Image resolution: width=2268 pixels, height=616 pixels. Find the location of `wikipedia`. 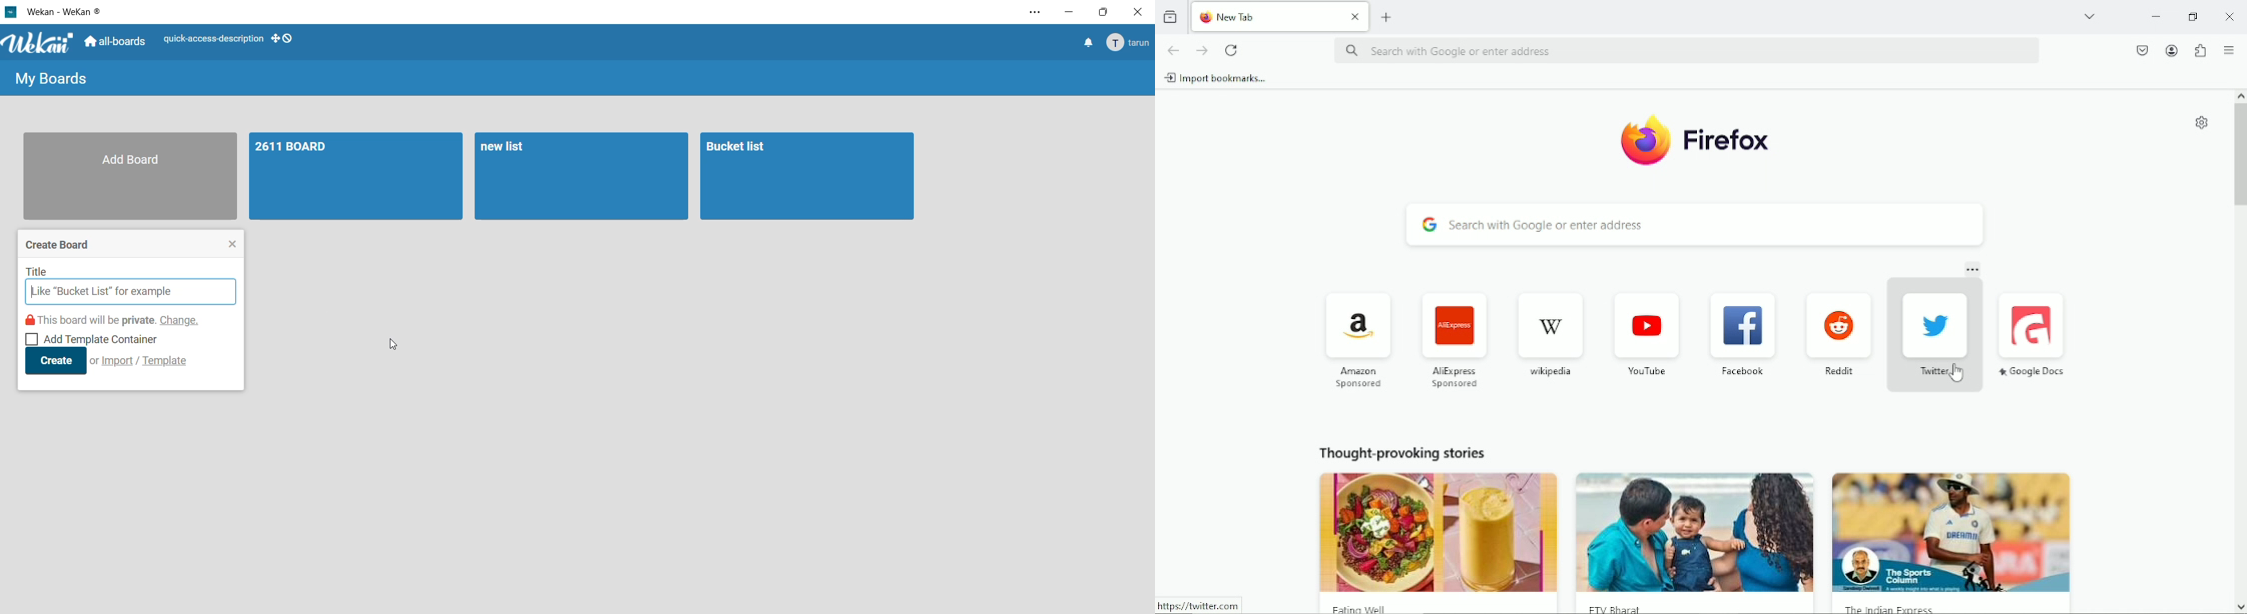

wikipedia is located at coordinates (1549, 334).